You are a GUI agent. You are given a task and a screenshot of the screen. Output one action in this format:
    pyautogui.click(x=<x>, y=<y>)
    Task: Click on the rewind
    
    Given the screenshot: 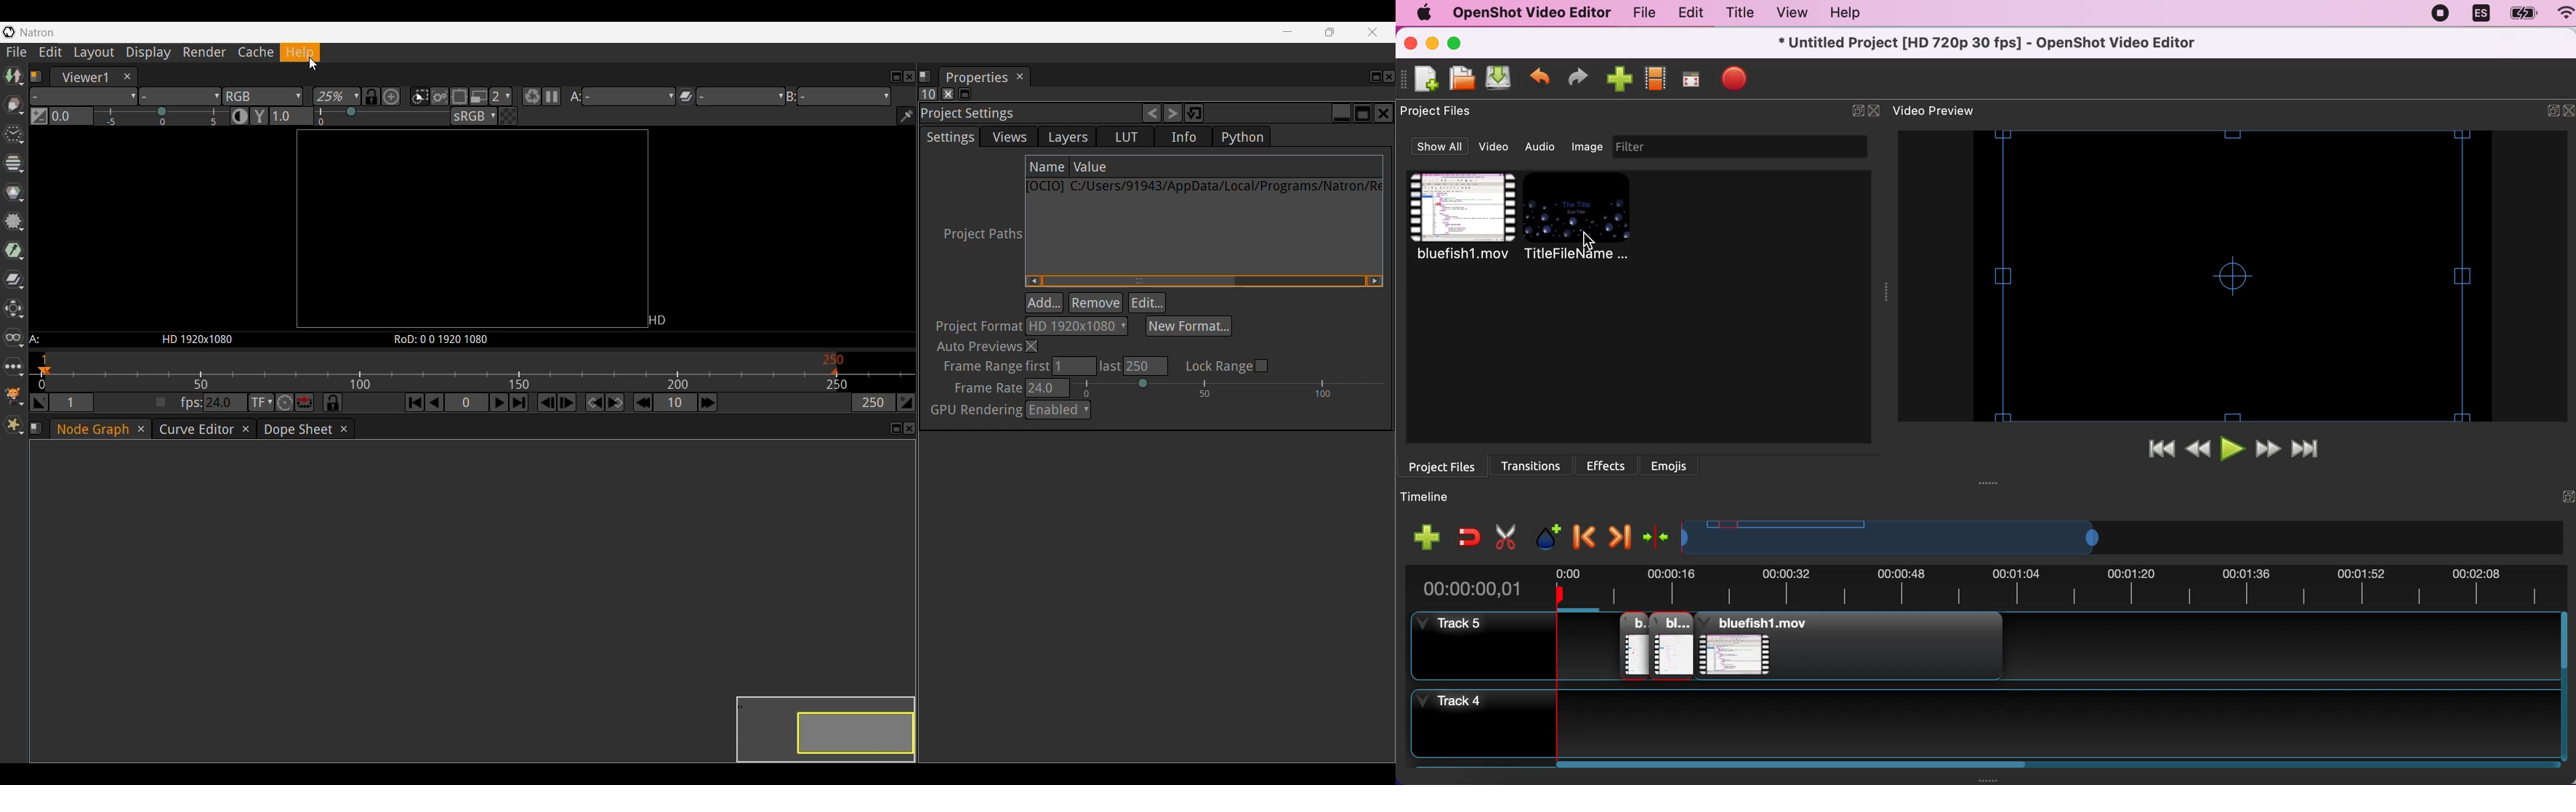 What is the action you would take?
    pyautogui.click(x=2200, y=451)
    